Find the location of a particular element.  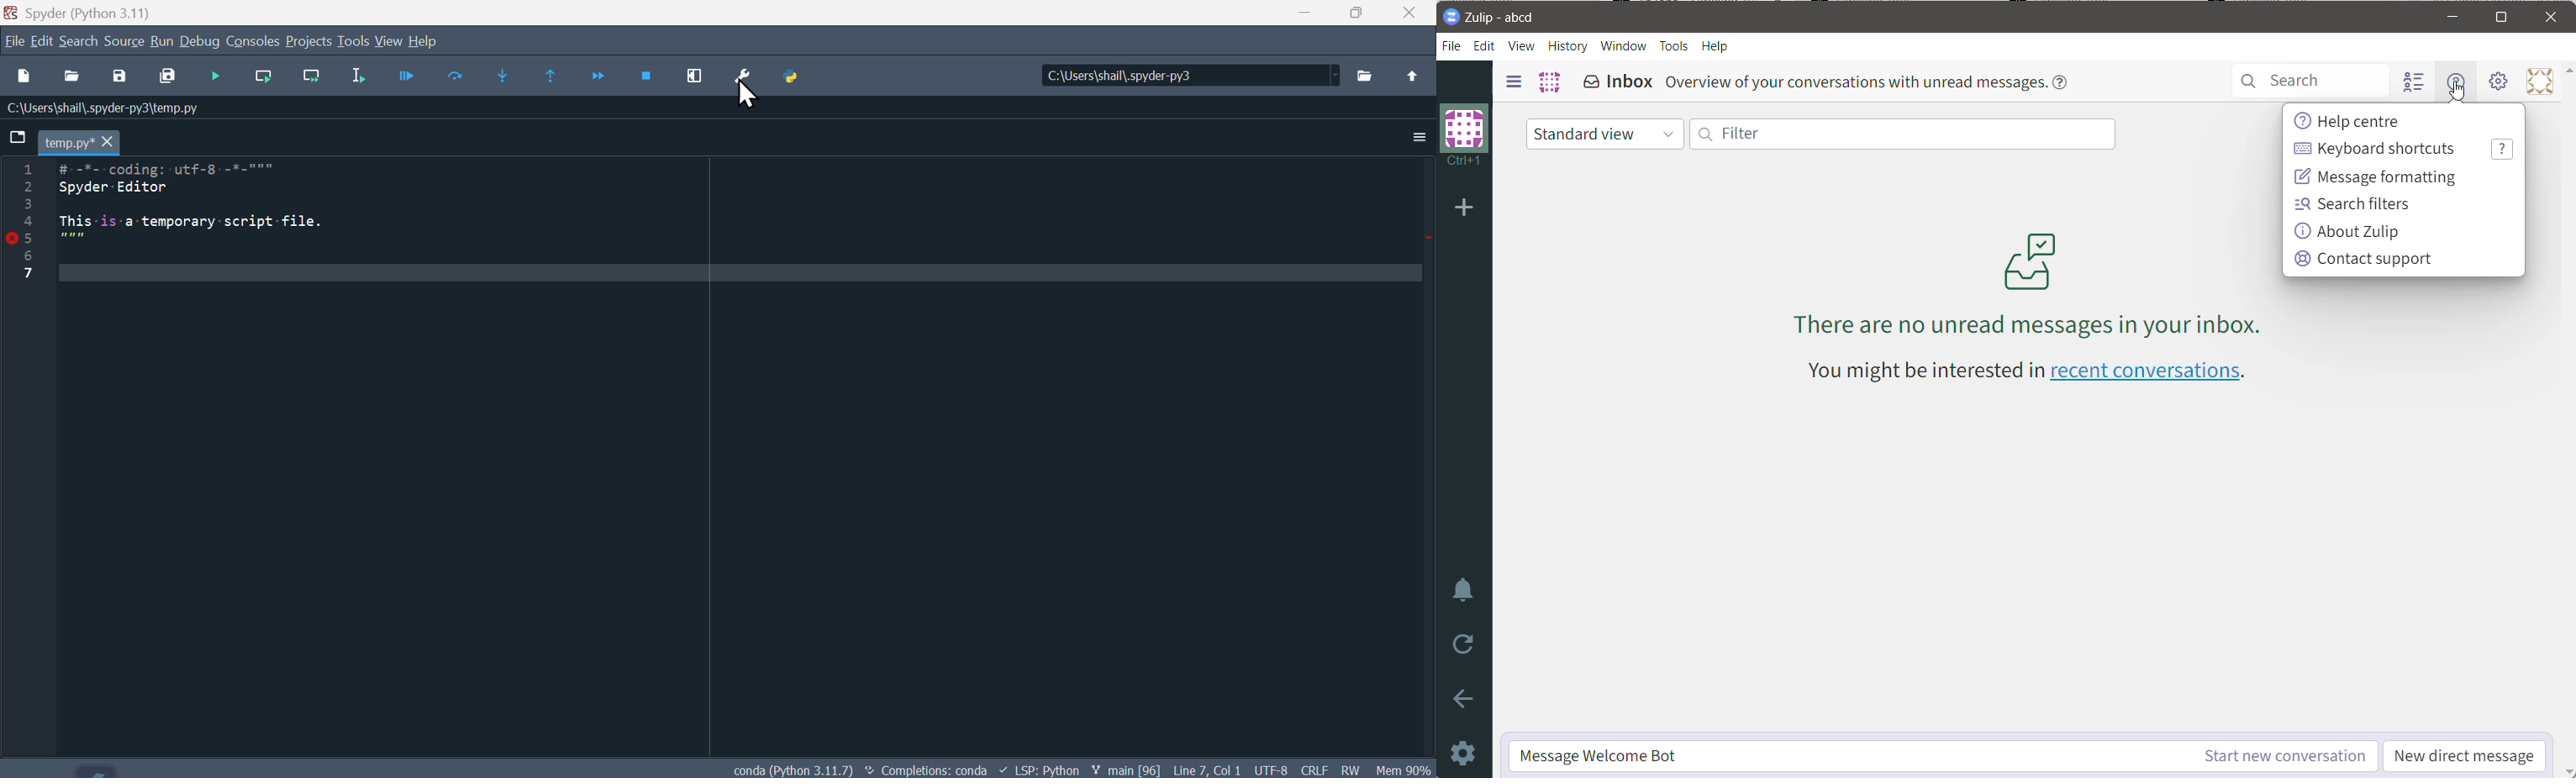

Help center is located at coordinates (2352, 121).